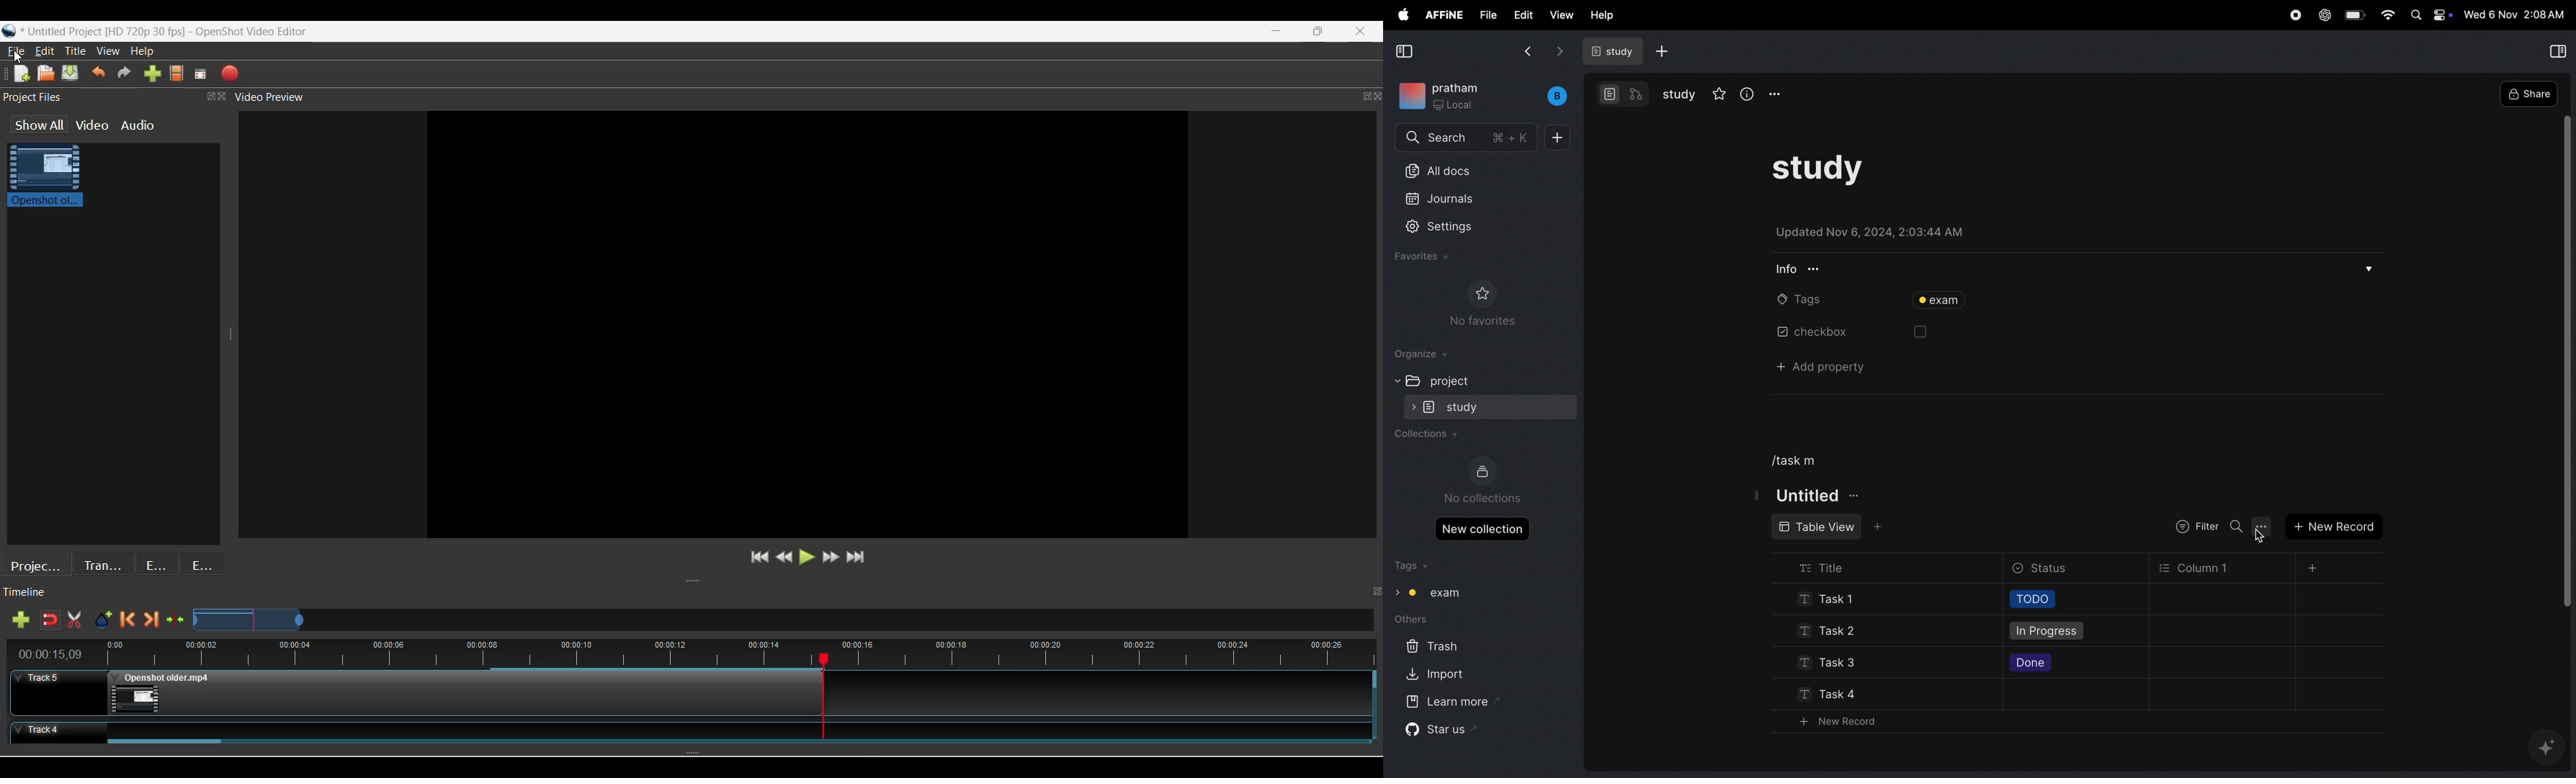 This screenshot has height=784, width=2576. I want to click on new record, so click(2334, 525).